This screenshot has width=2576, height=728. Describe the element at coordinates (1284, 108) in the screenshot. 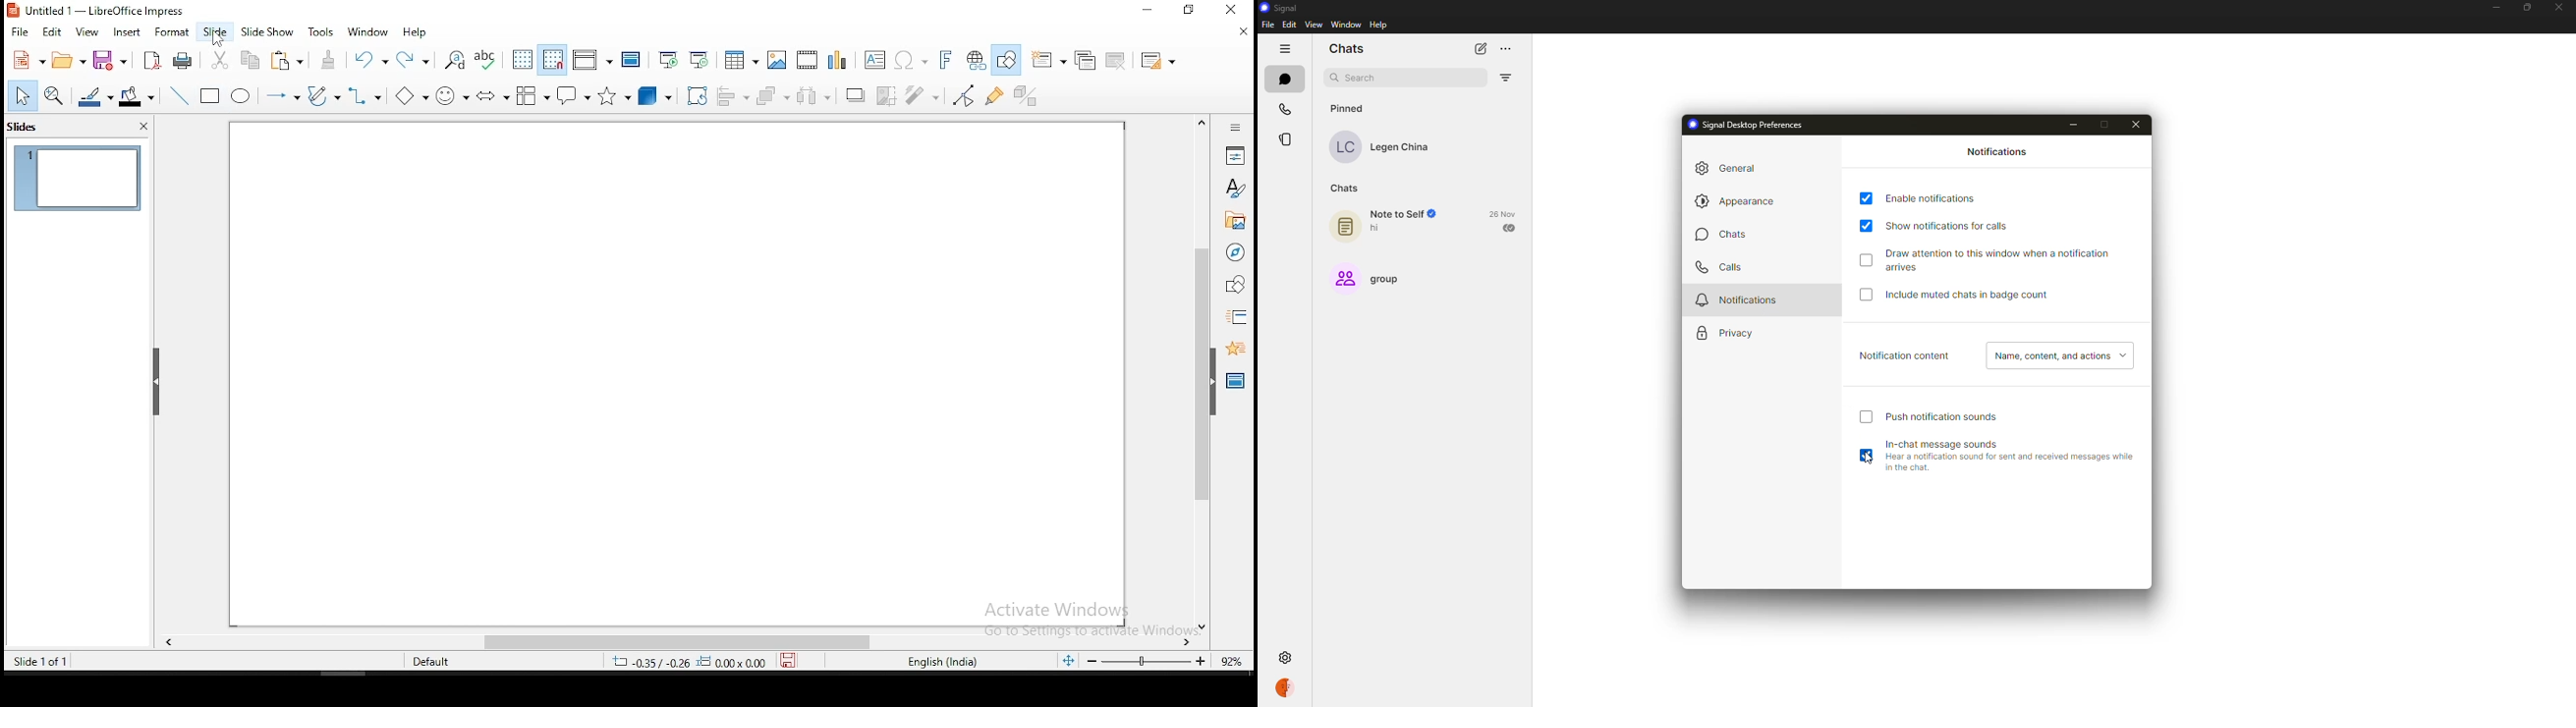

I see `calls` at that location.